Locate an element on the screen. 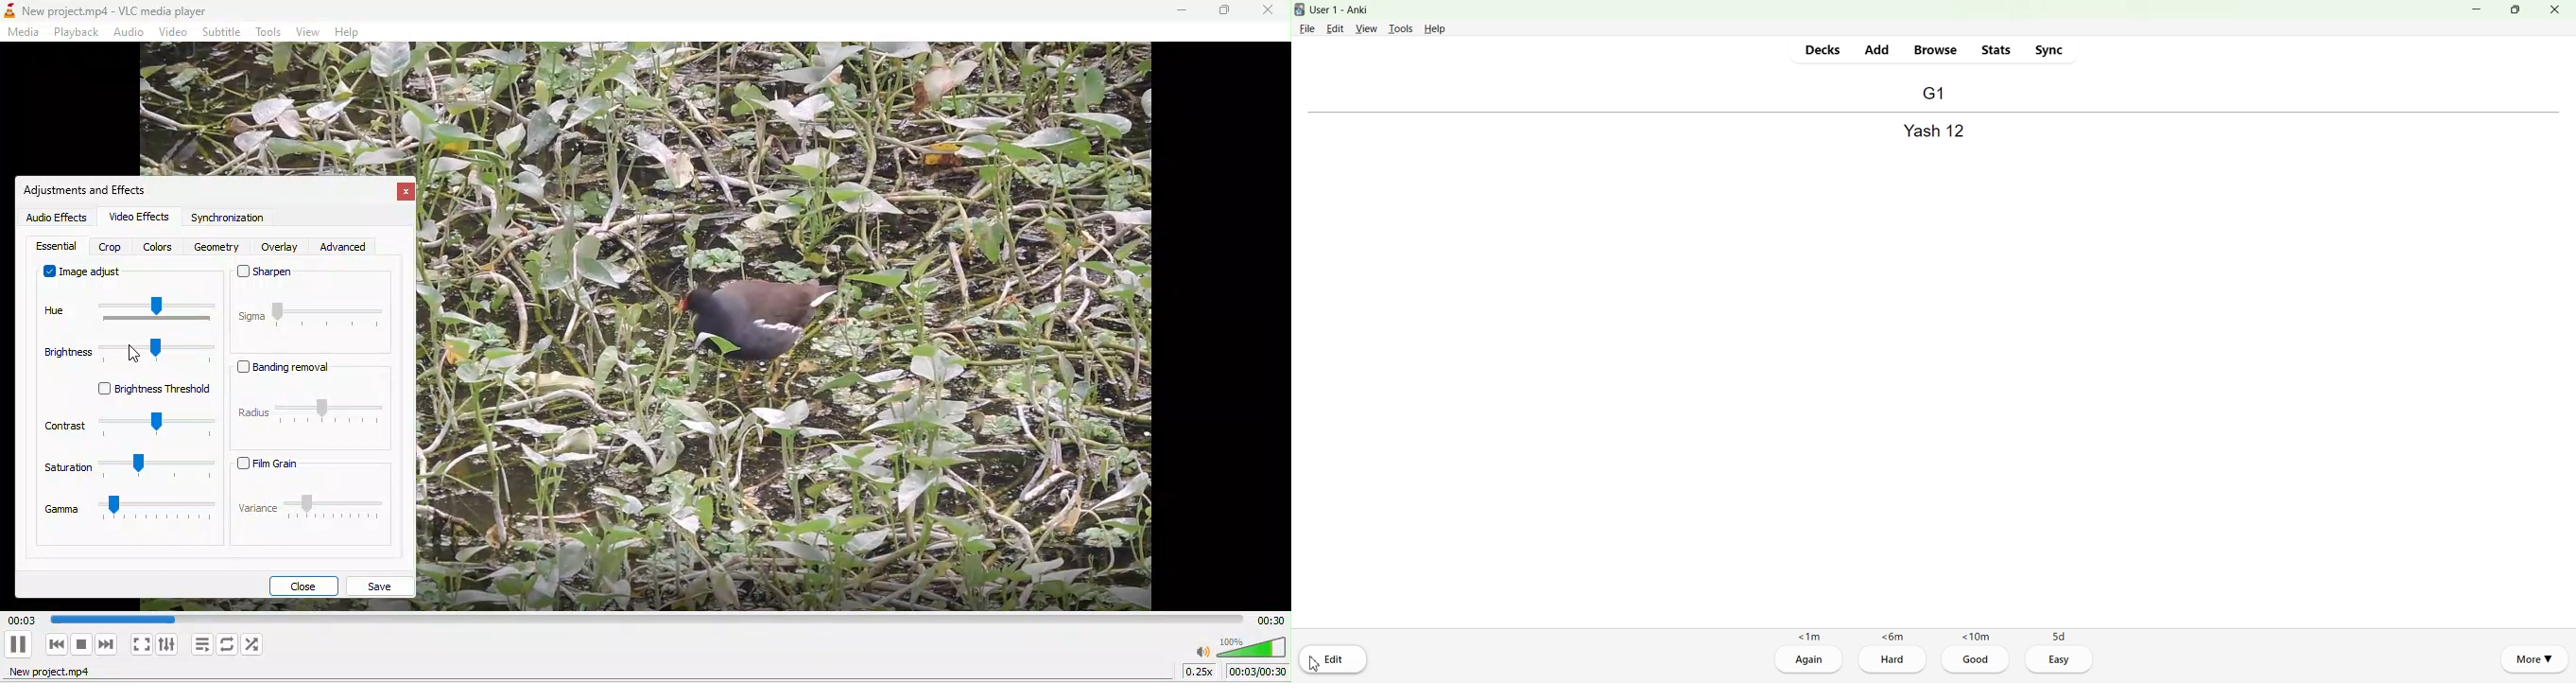 Image resolution: width=2576 pixels, height=700 pixels. new project mp4 is located at coordinates (56, 674).